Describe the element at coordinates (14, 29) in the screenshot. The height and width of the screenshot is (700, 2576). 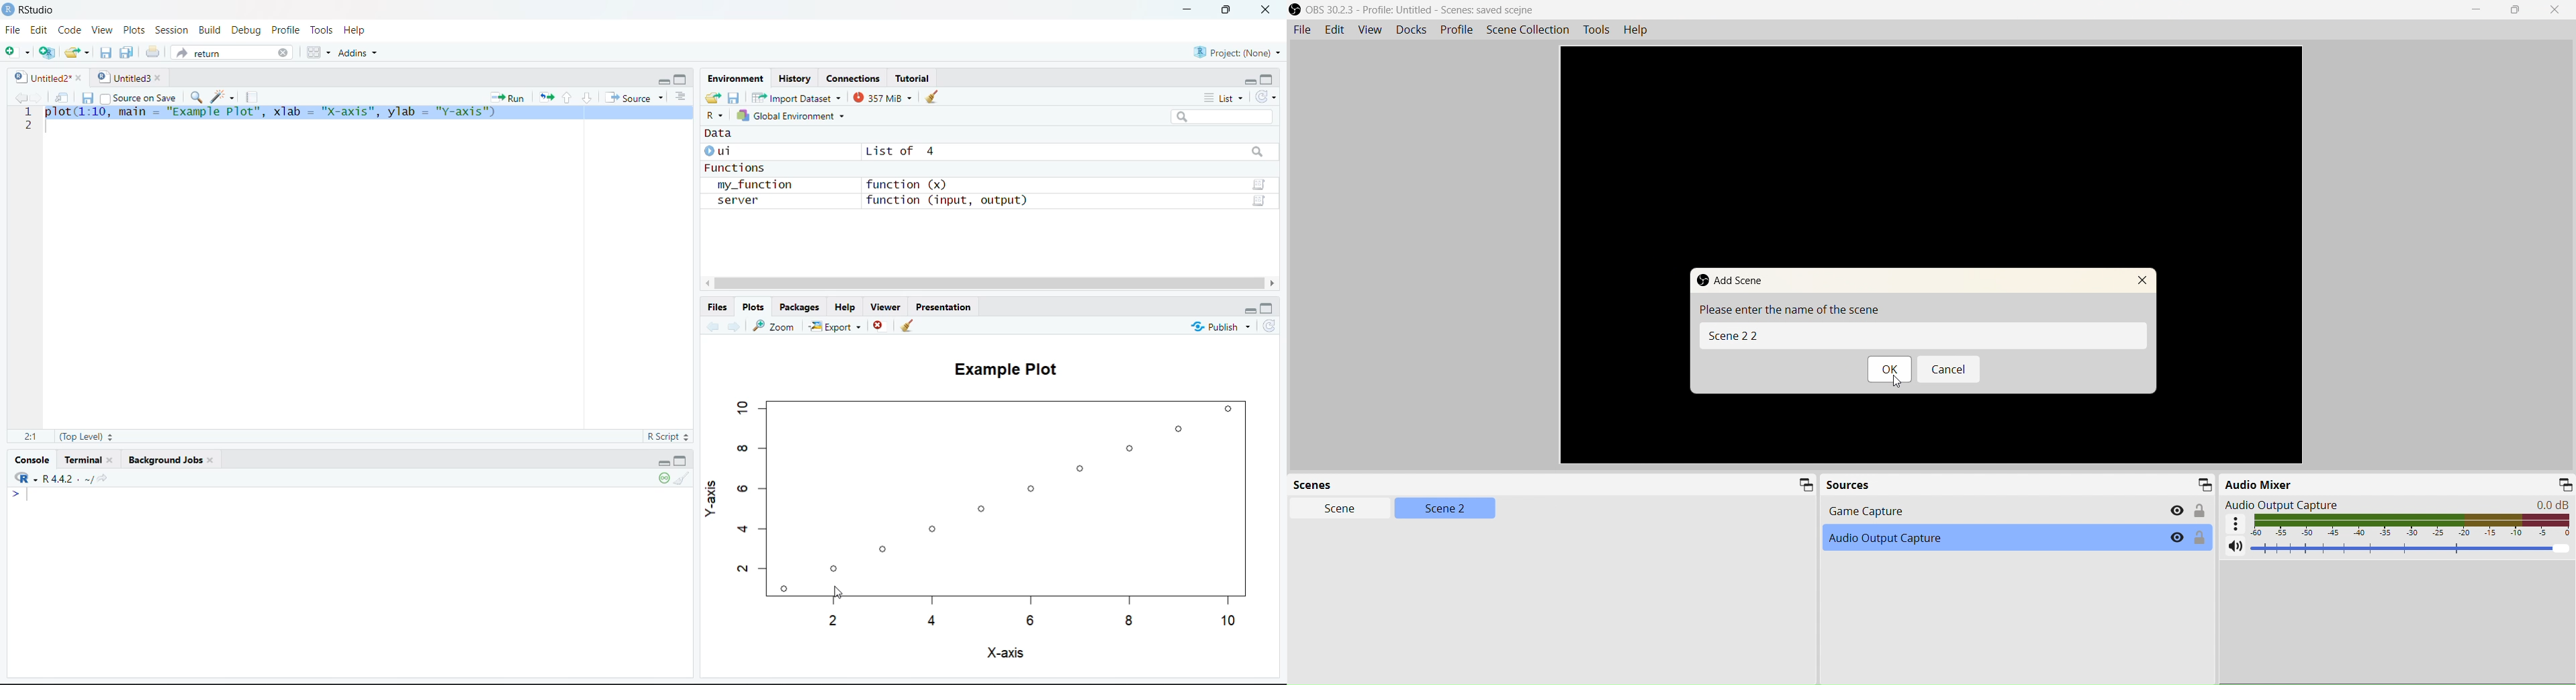
I see `File` at that location.